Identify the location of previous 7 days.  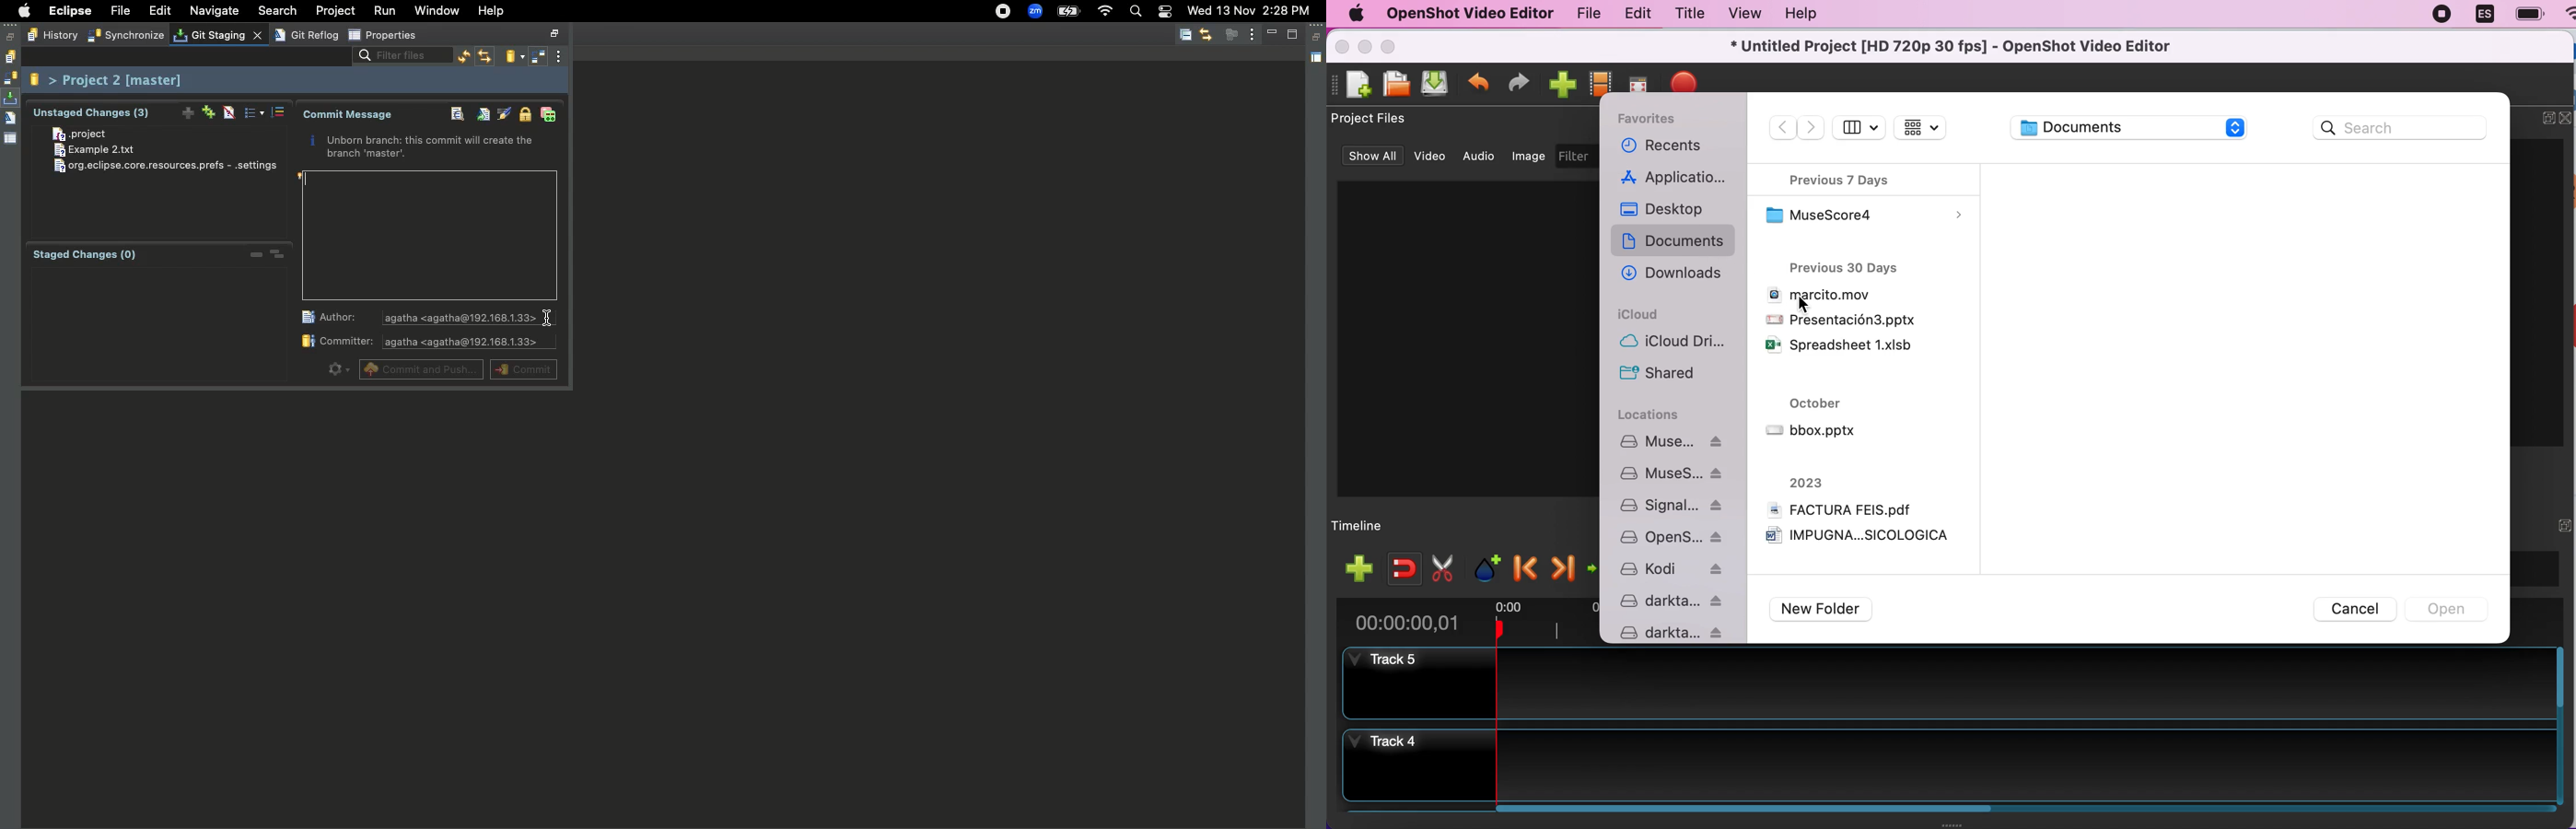
(1857, 178).